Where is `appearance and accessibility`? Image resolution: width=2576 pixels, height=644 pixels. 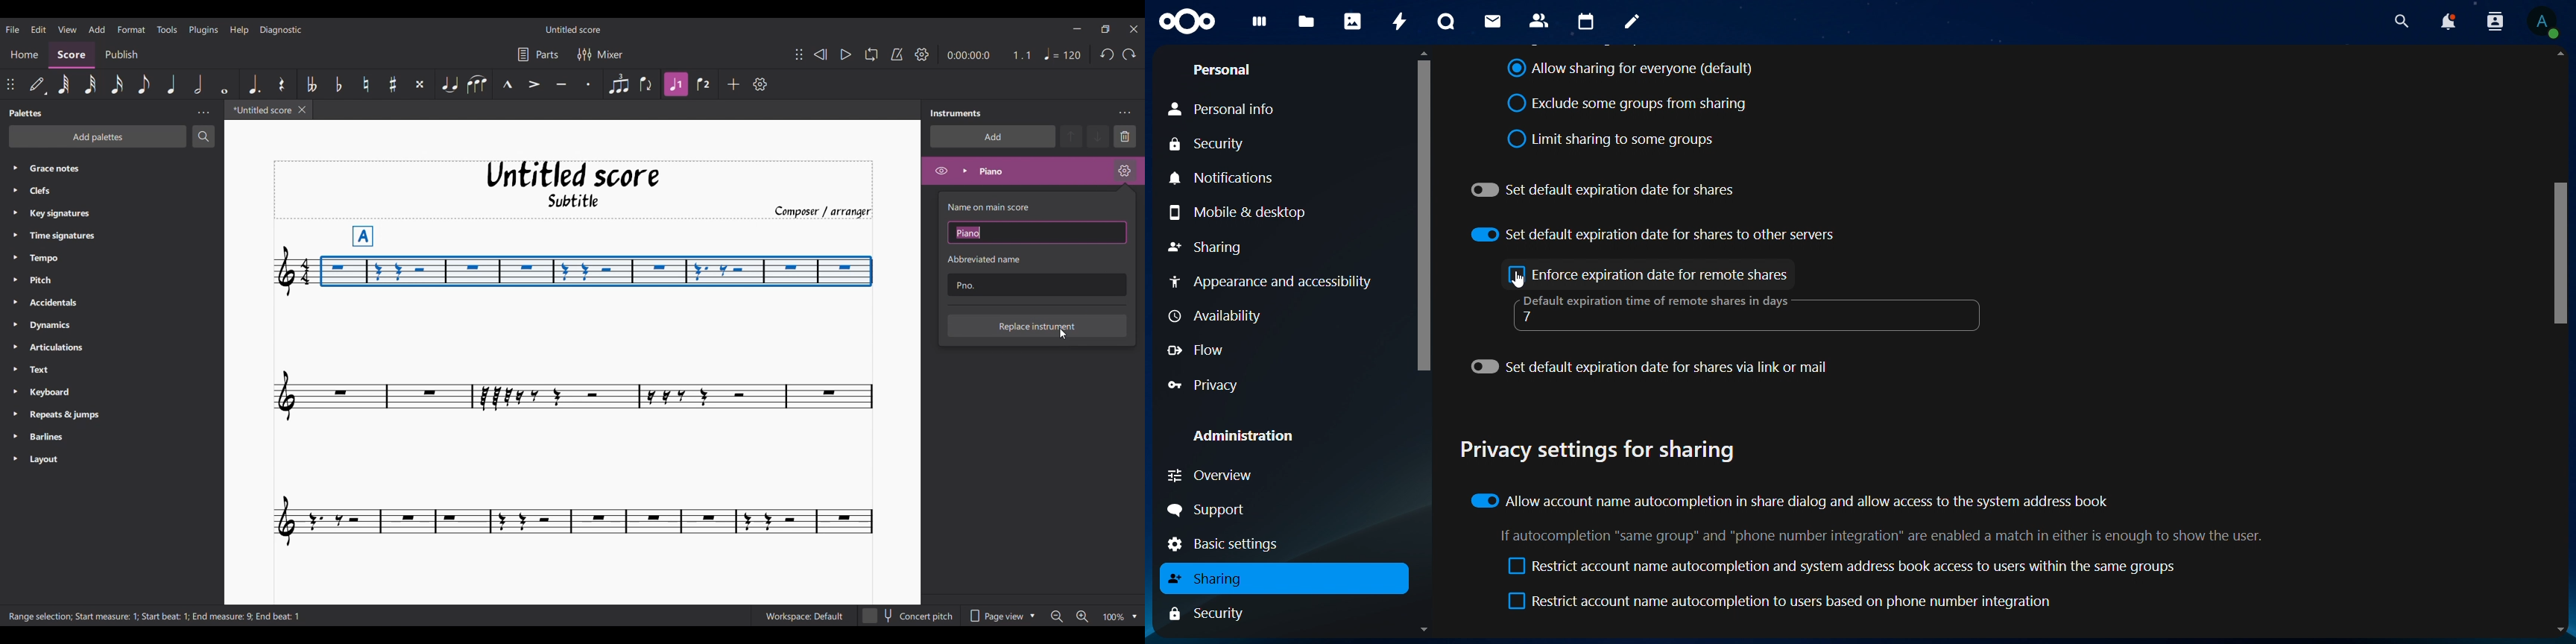 appearance and accessibility is located at coordinates (1275, 281).